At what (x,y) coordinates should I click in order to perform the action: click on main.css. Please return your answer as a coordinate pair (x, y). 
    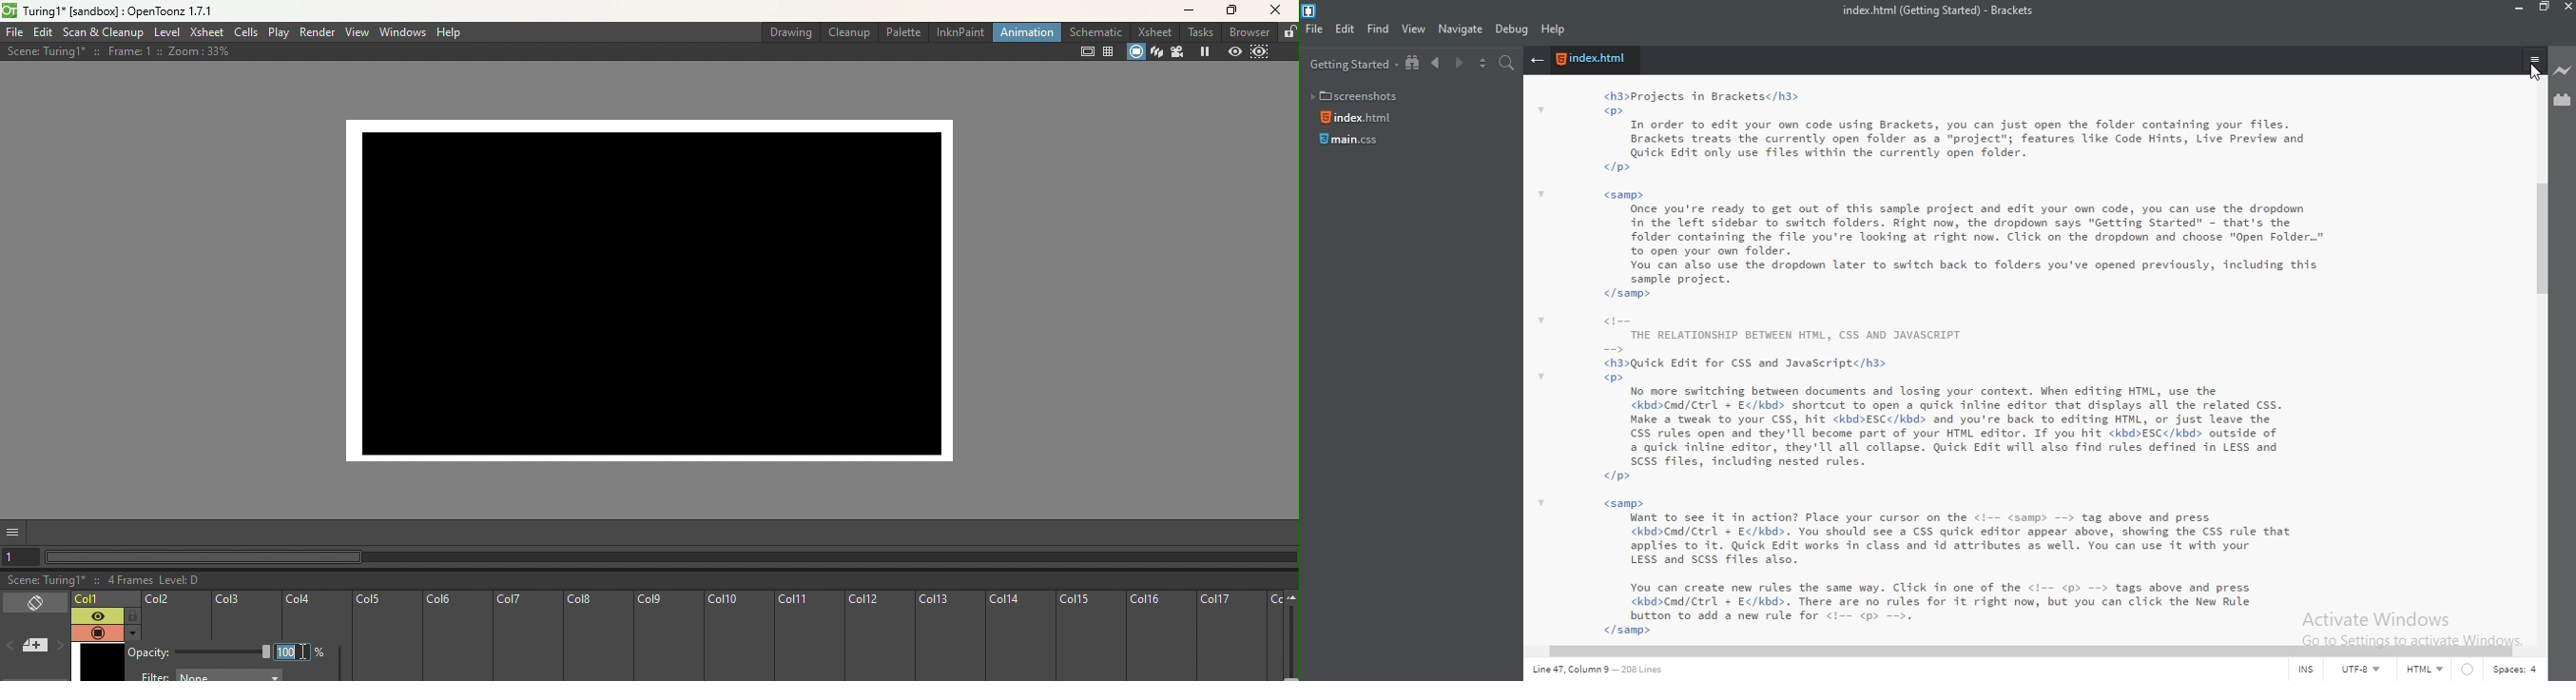
    Looking at the image, I should click on (1351, 144).